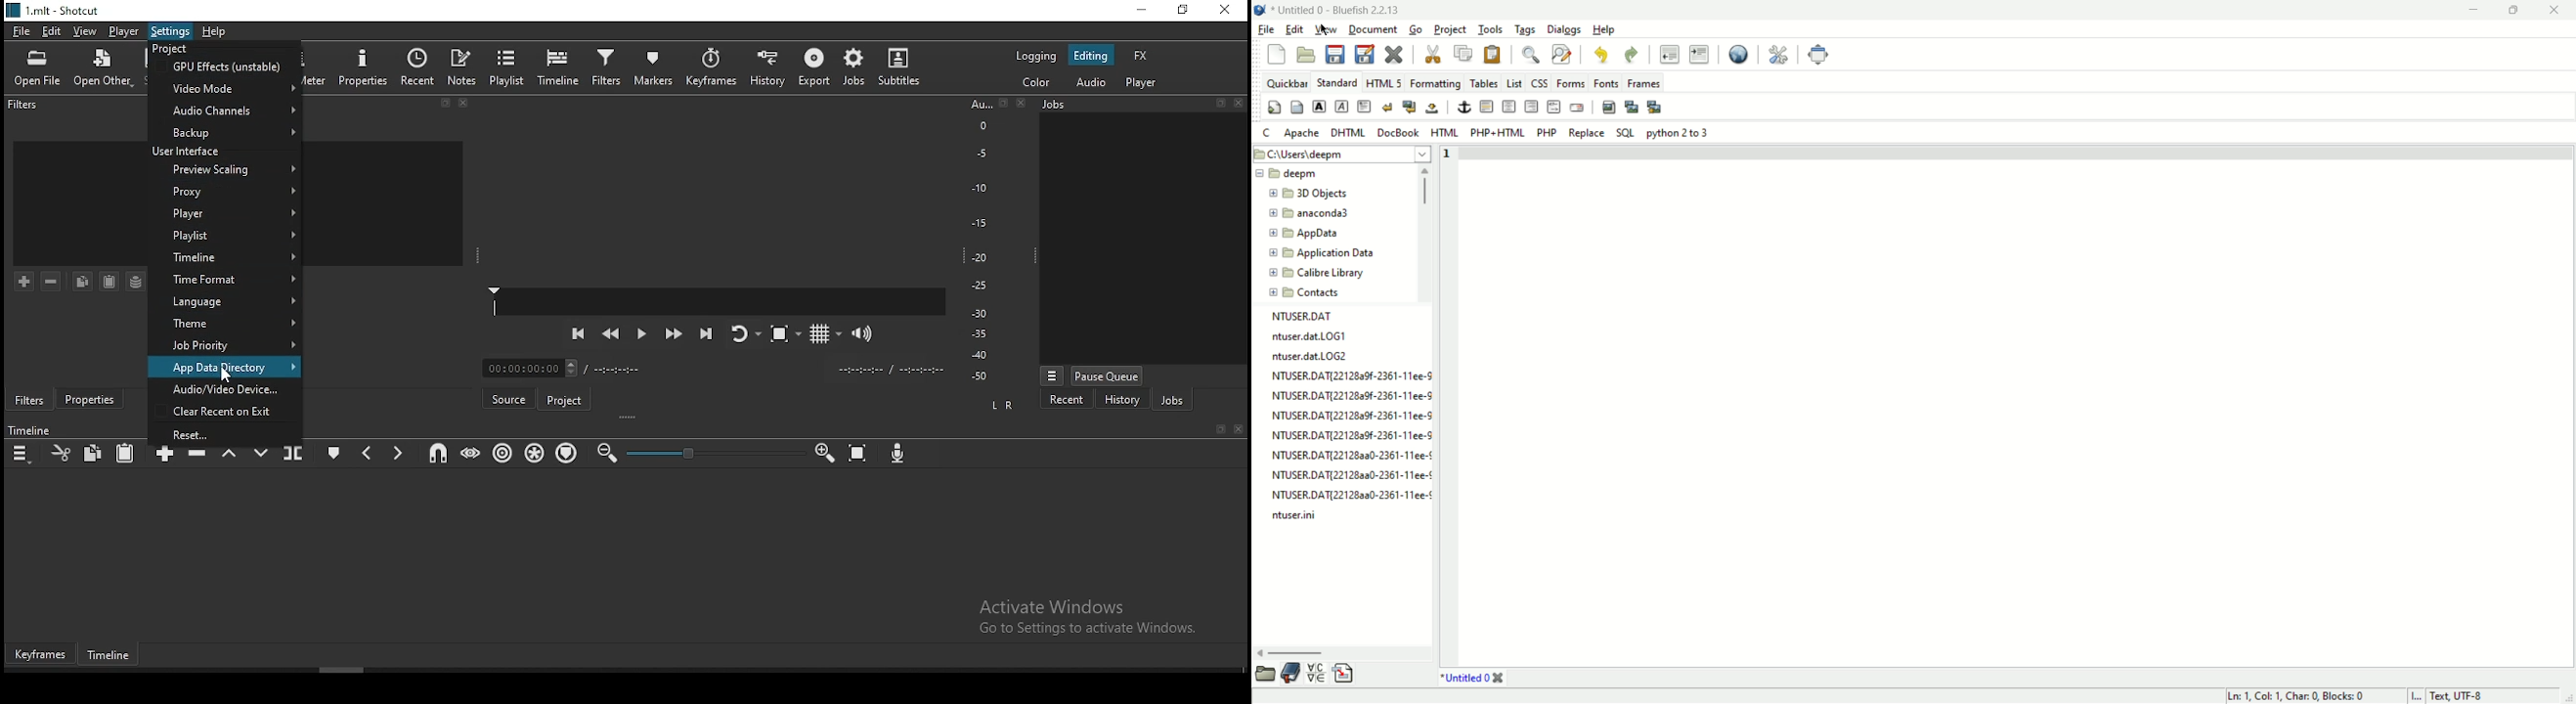  What do you see at coordinates (1353, 375) in the screenshot?
I see `NTUSER.DAT[221282a9f-2361-11ee-S` at bounding box center [1353, 375].